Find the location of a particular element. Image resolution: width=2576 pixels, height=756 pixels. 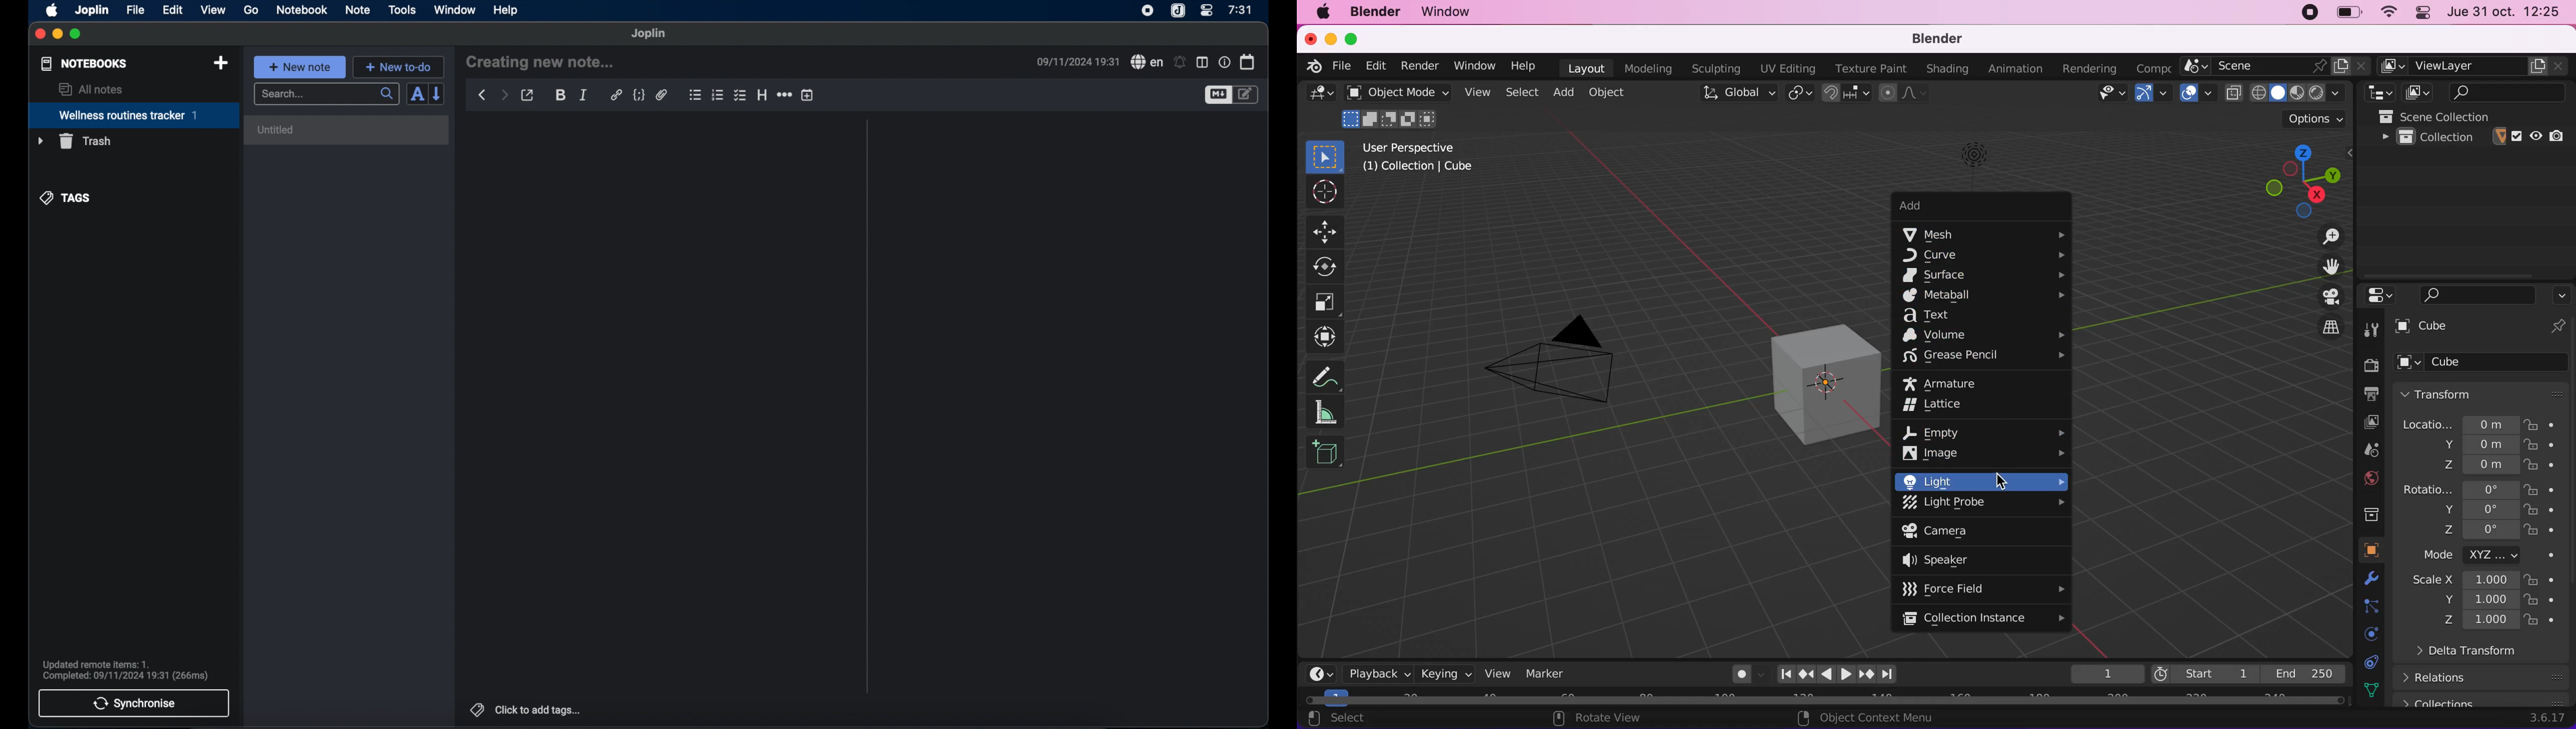

attach file is located at coordinates (662, 96).